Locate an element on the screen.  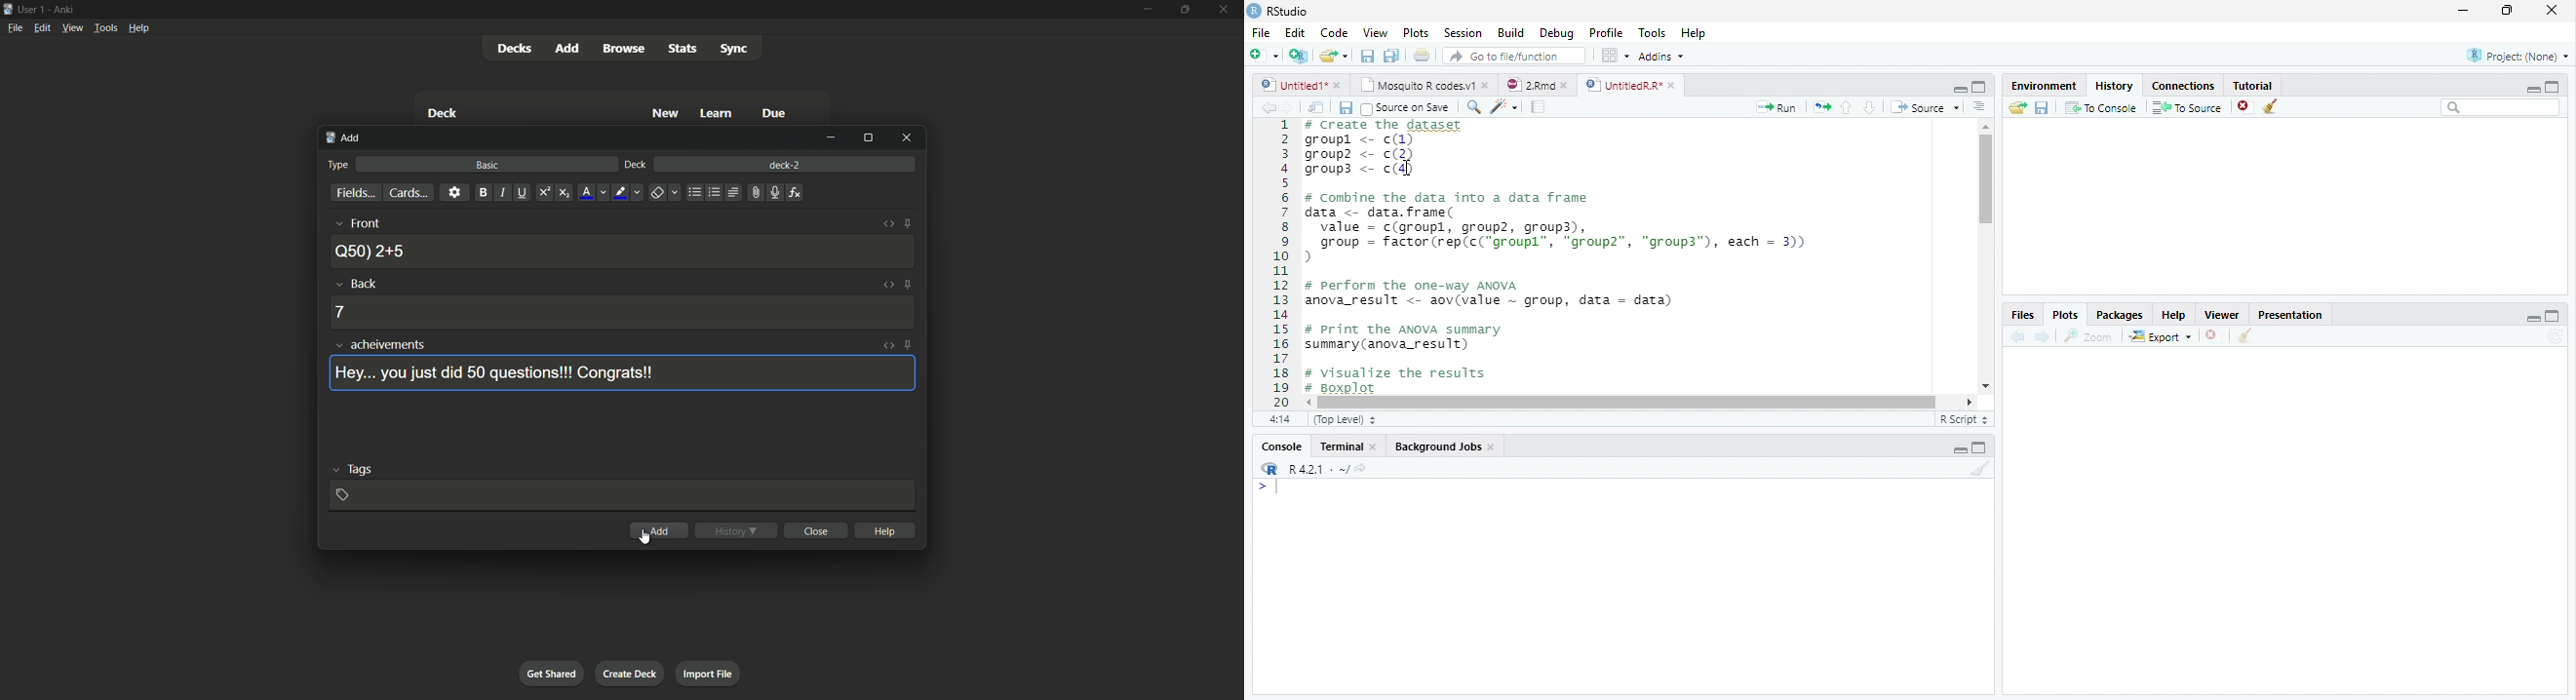
alignment is located at coordinates (733, 192).